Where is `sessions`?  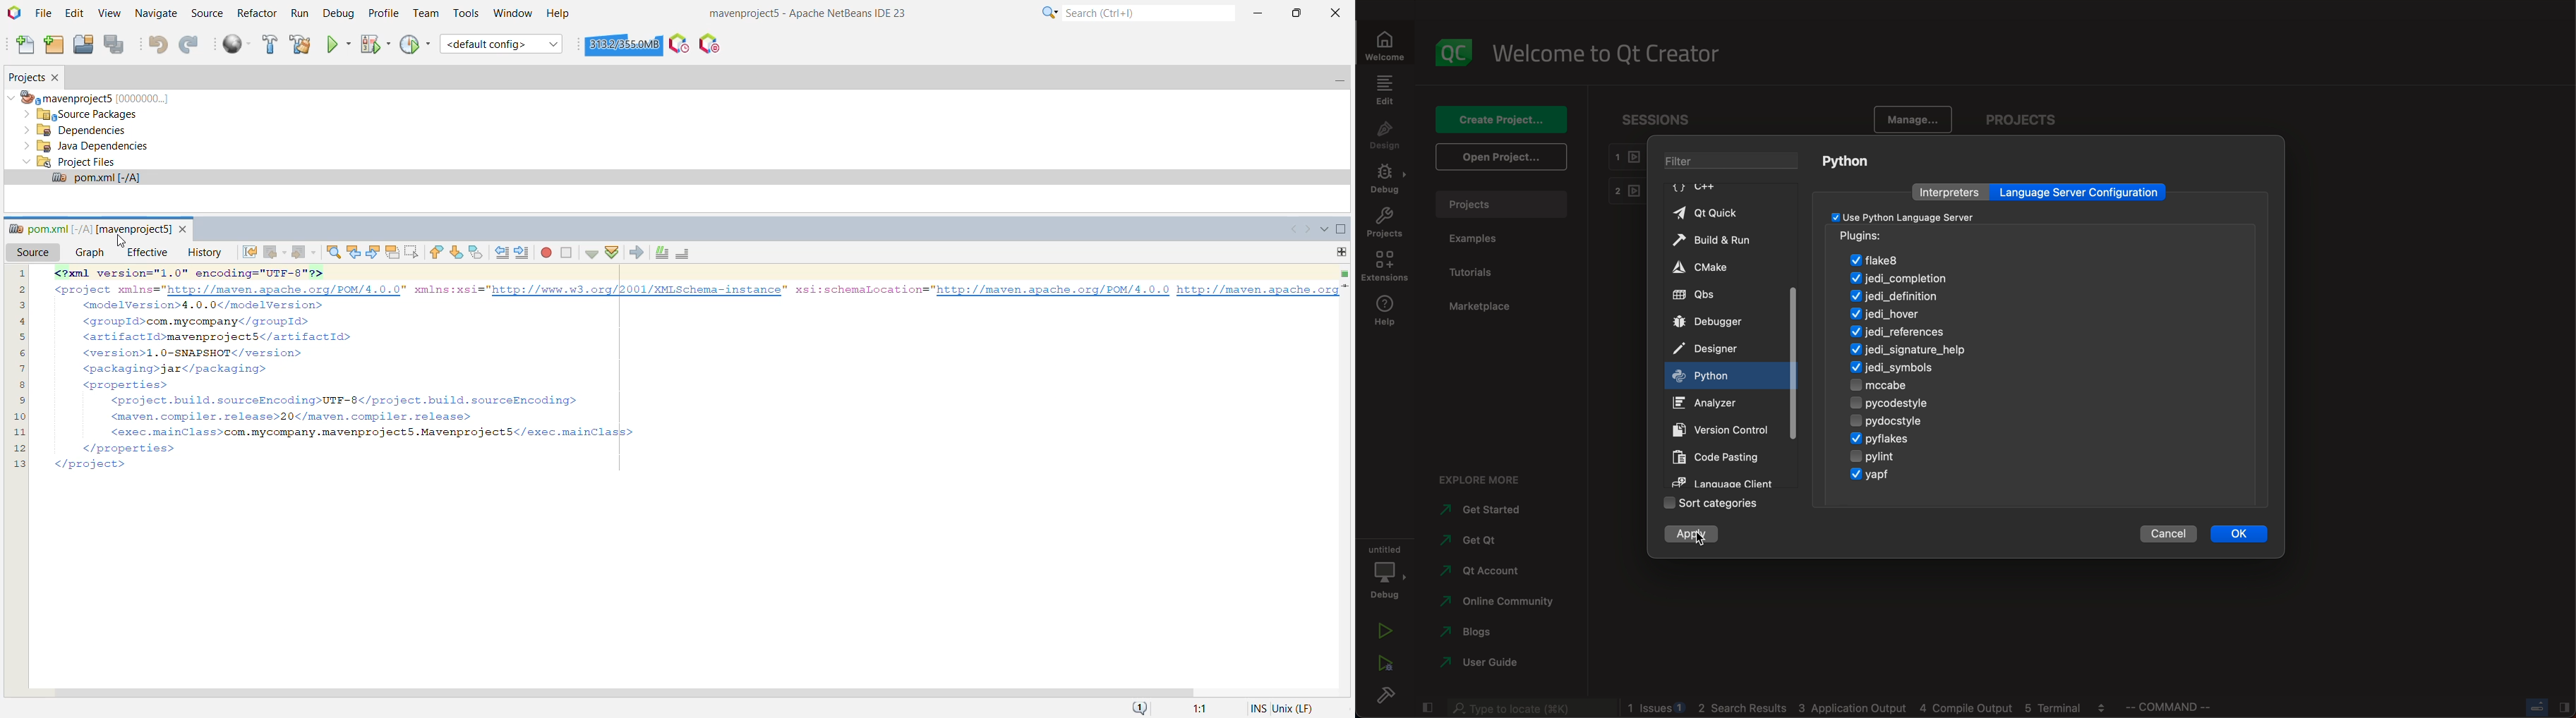 sessions is located at coordinates (1666, 120).